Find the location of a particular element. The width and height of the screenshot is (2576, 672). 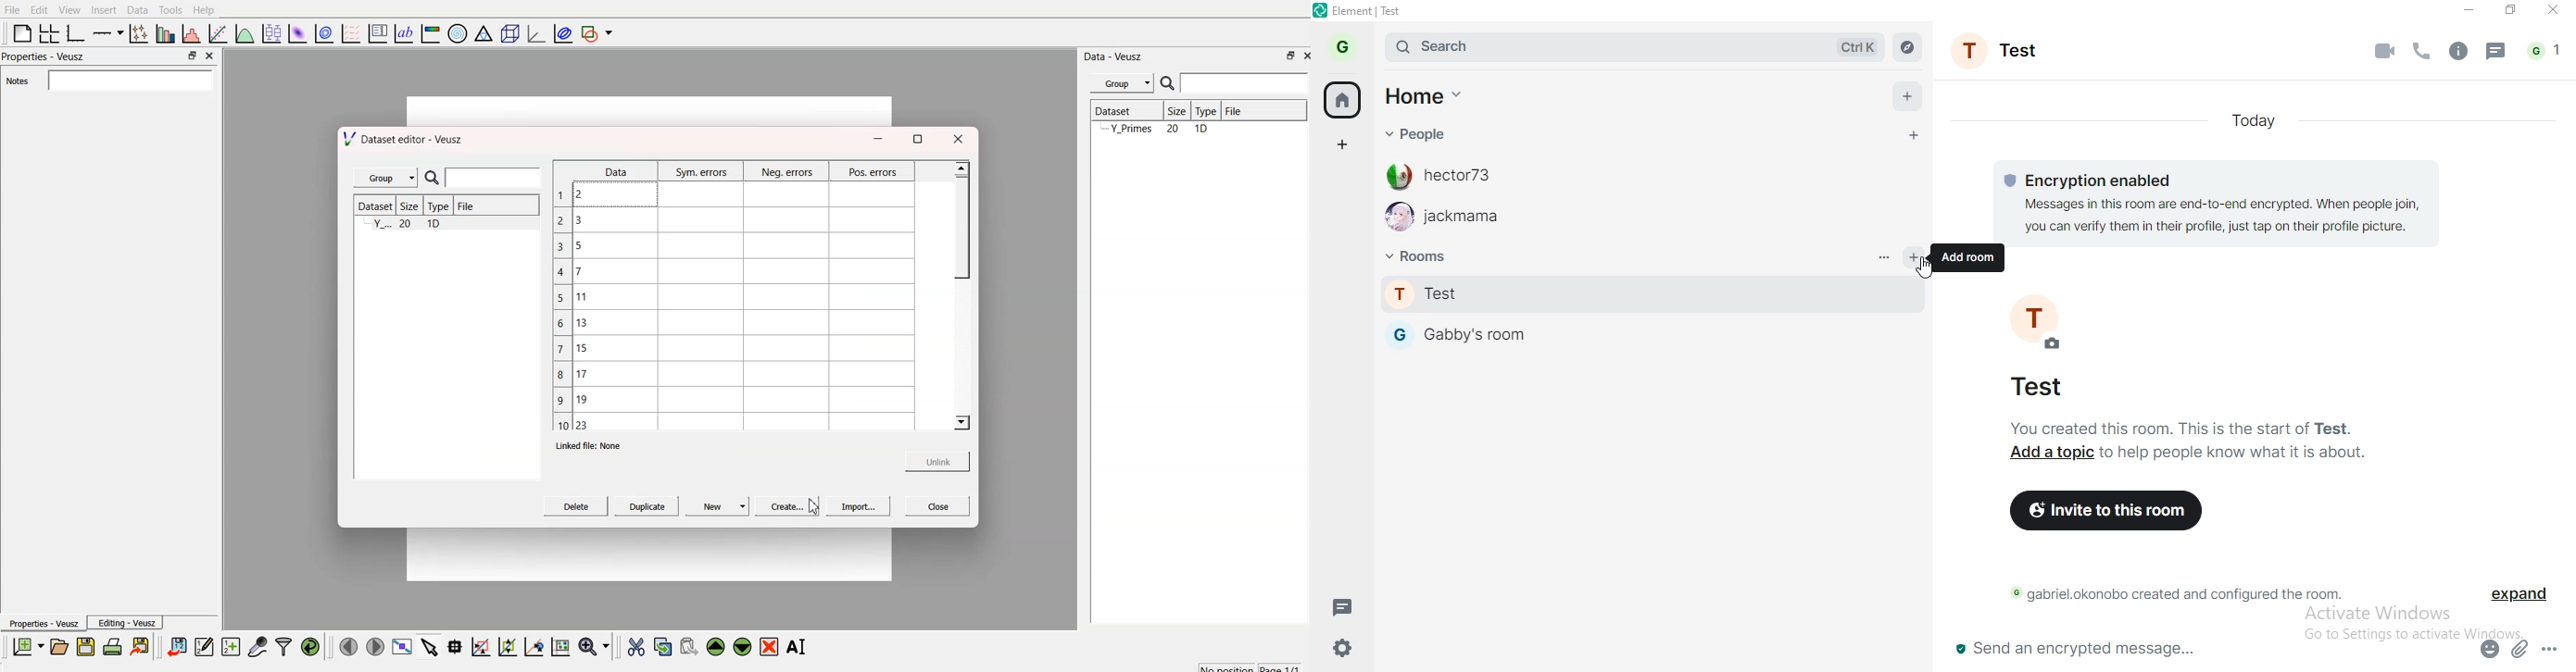

select items from graph is located at coordinates (431, 646).